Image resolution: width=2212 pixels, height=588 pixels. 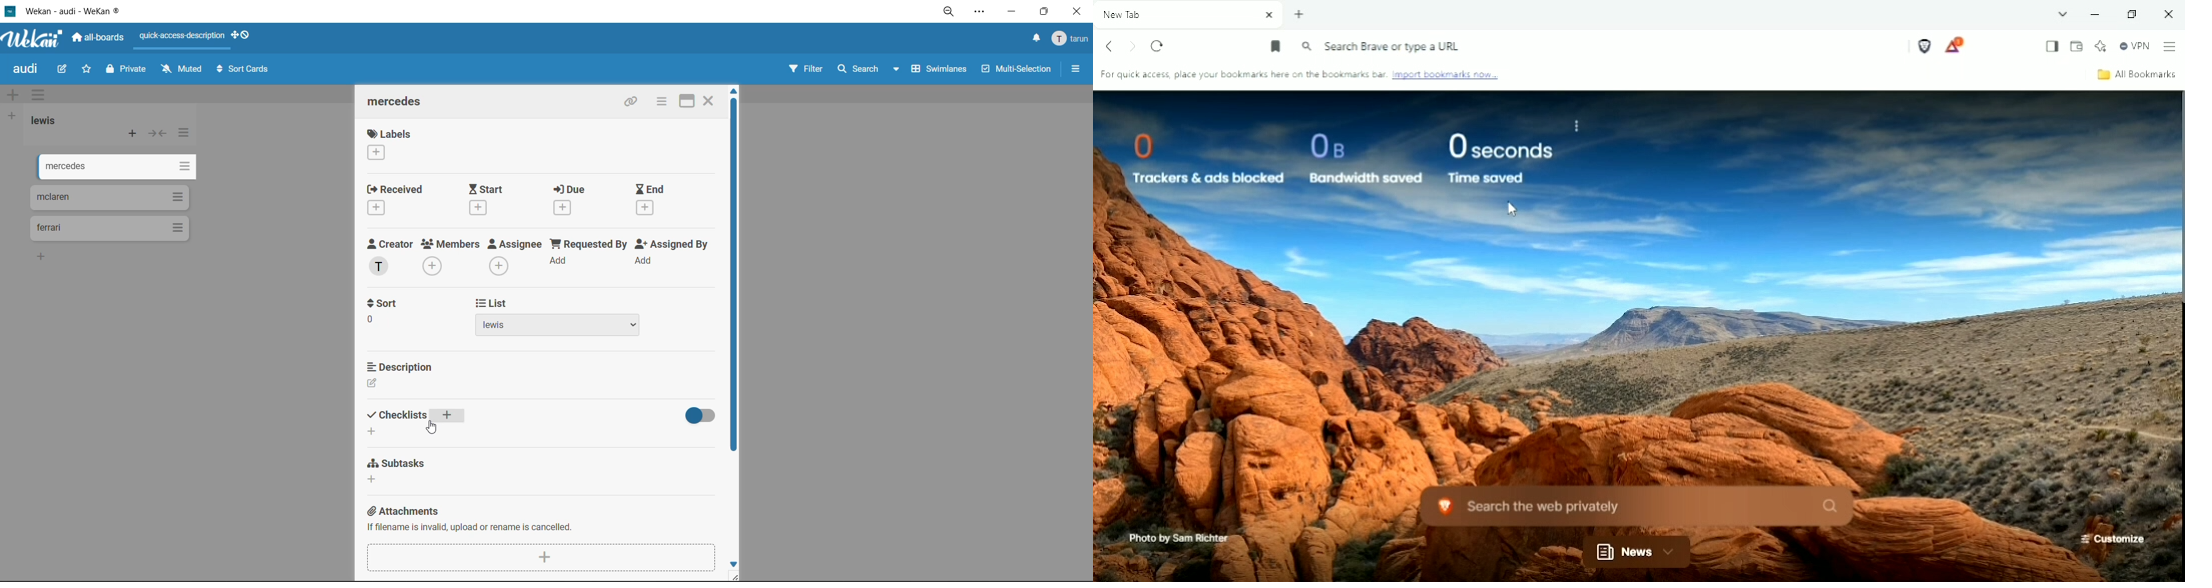 I want to click on card title, so click(x=400, y=103).